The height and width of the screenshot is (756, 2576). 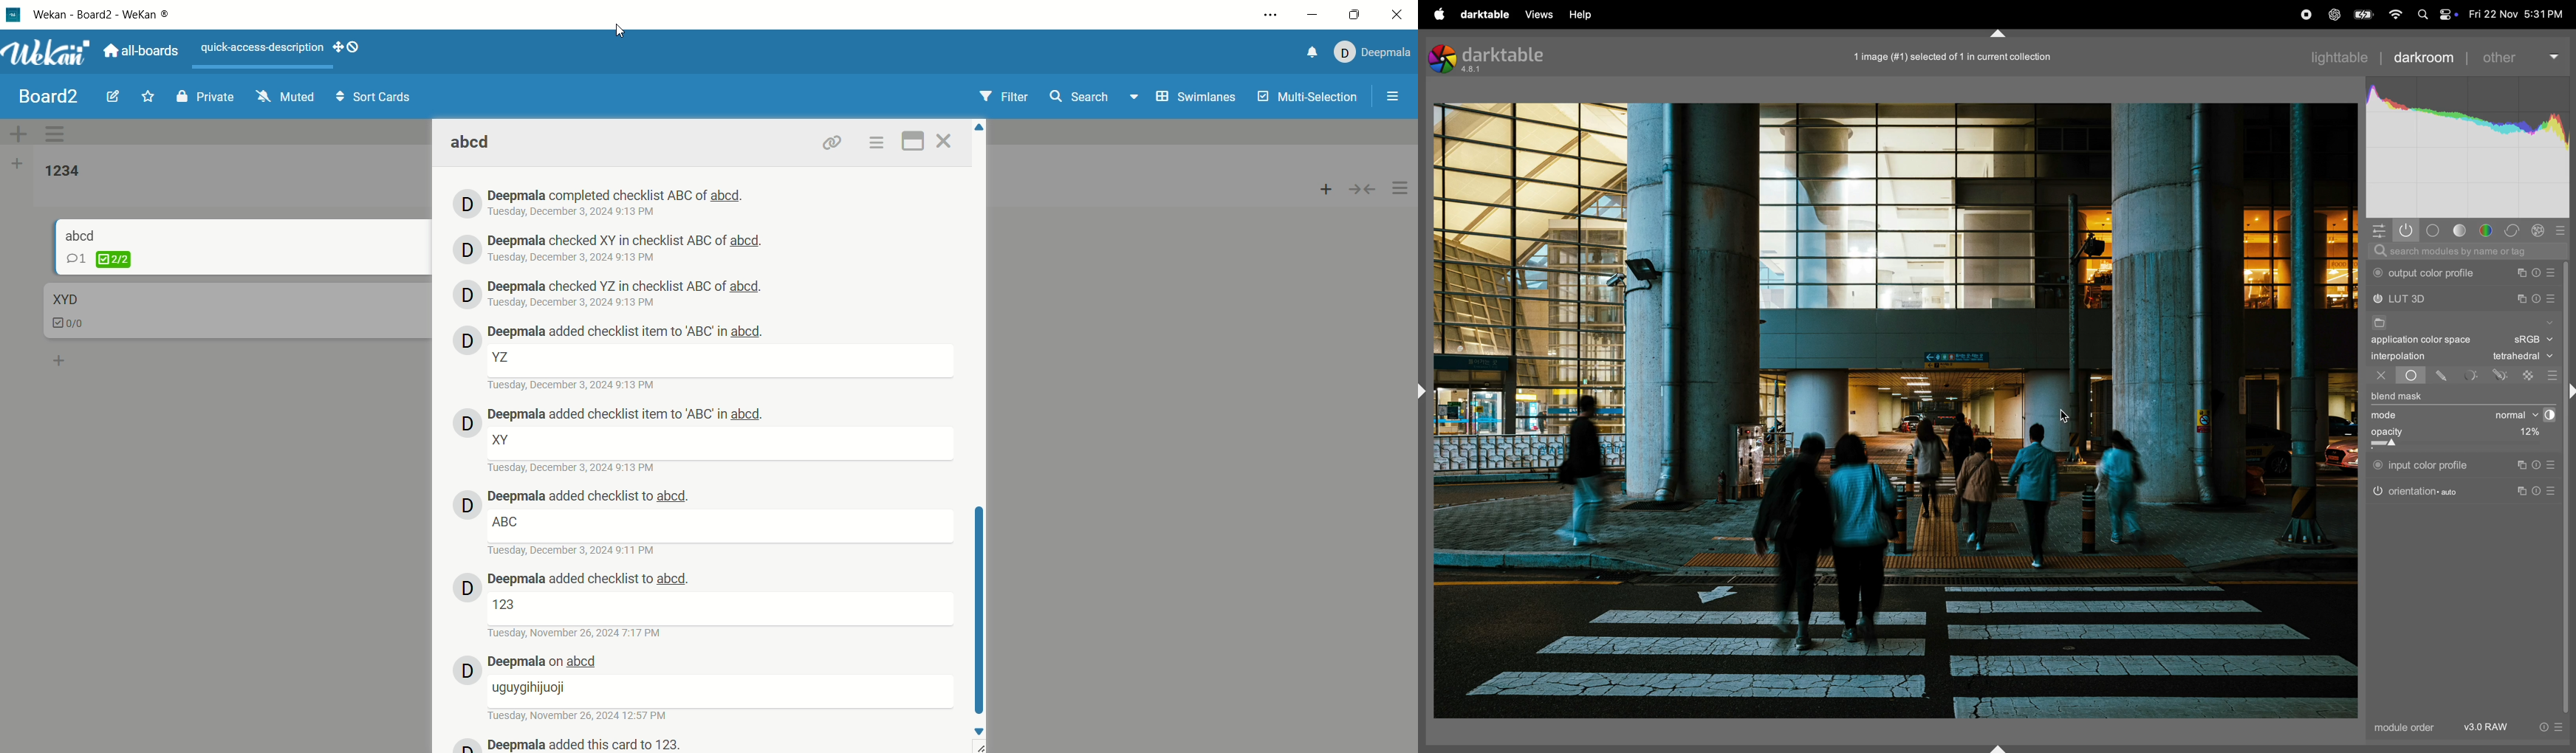 I want to click on cursor, so click(x=623, y=29).